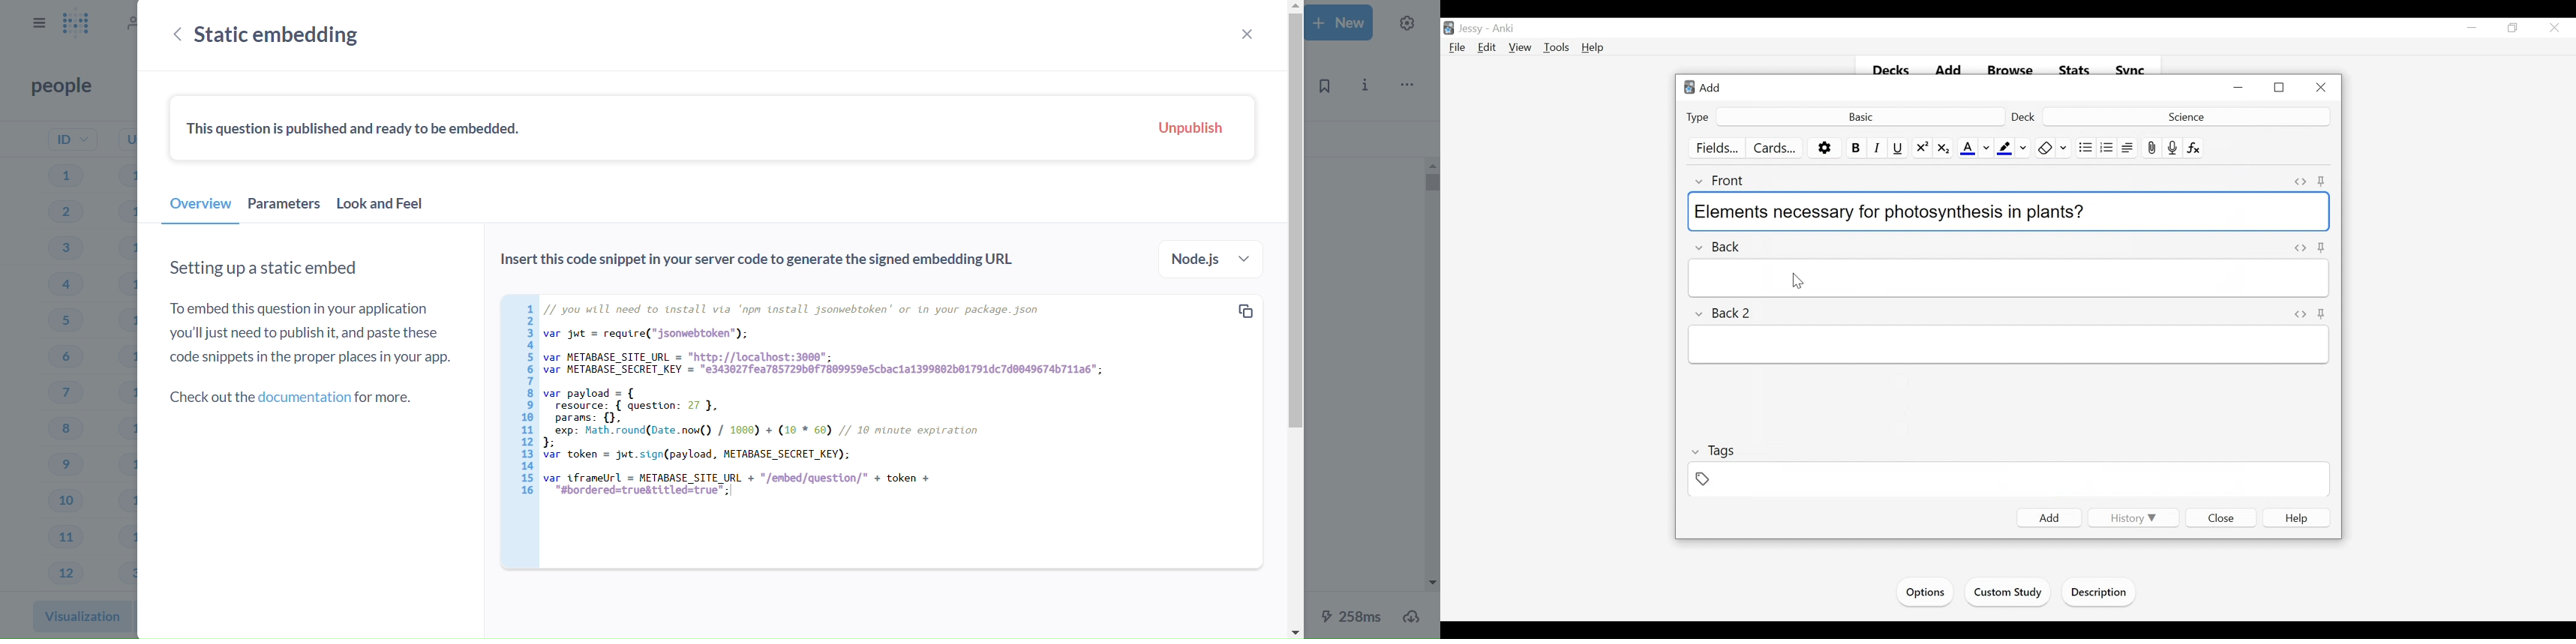 This screenshot has height=644, width=2576. What do you see at coordinates (1951, 71) in the screenshot?
I see `Add` at bounding box center [1951, 71].